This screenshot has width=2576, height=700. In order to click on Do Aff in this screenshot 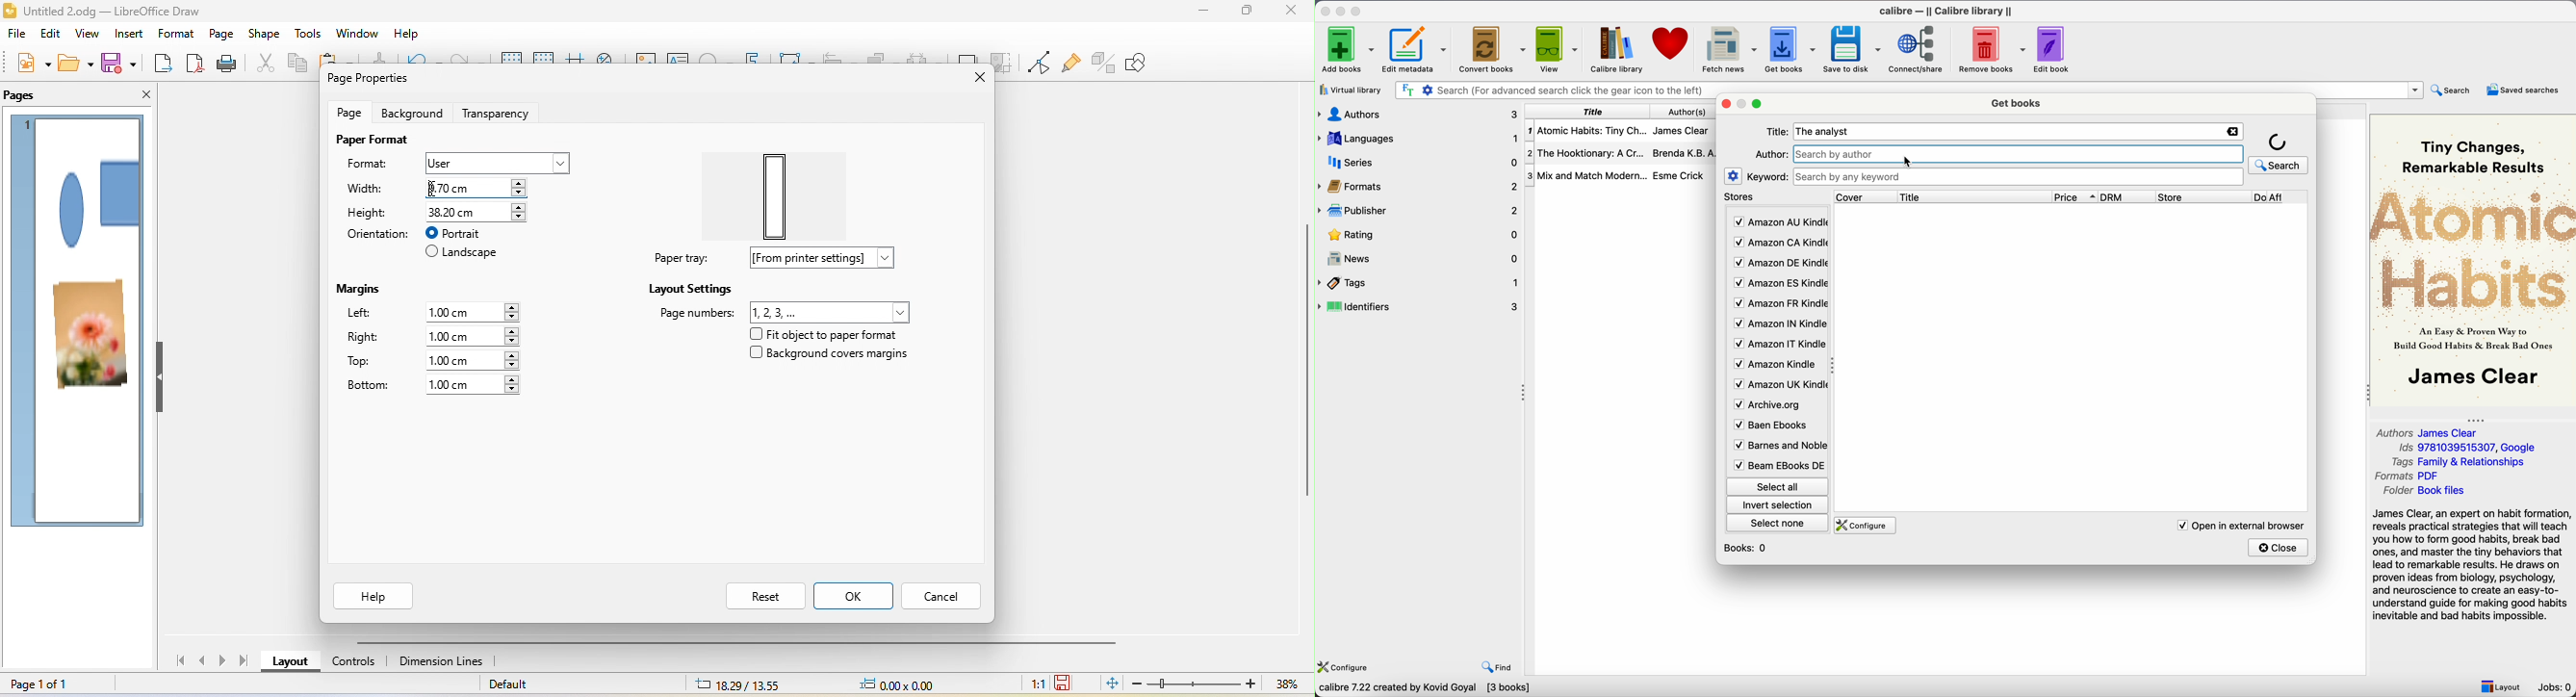, I will do `click(2281, 197)`.